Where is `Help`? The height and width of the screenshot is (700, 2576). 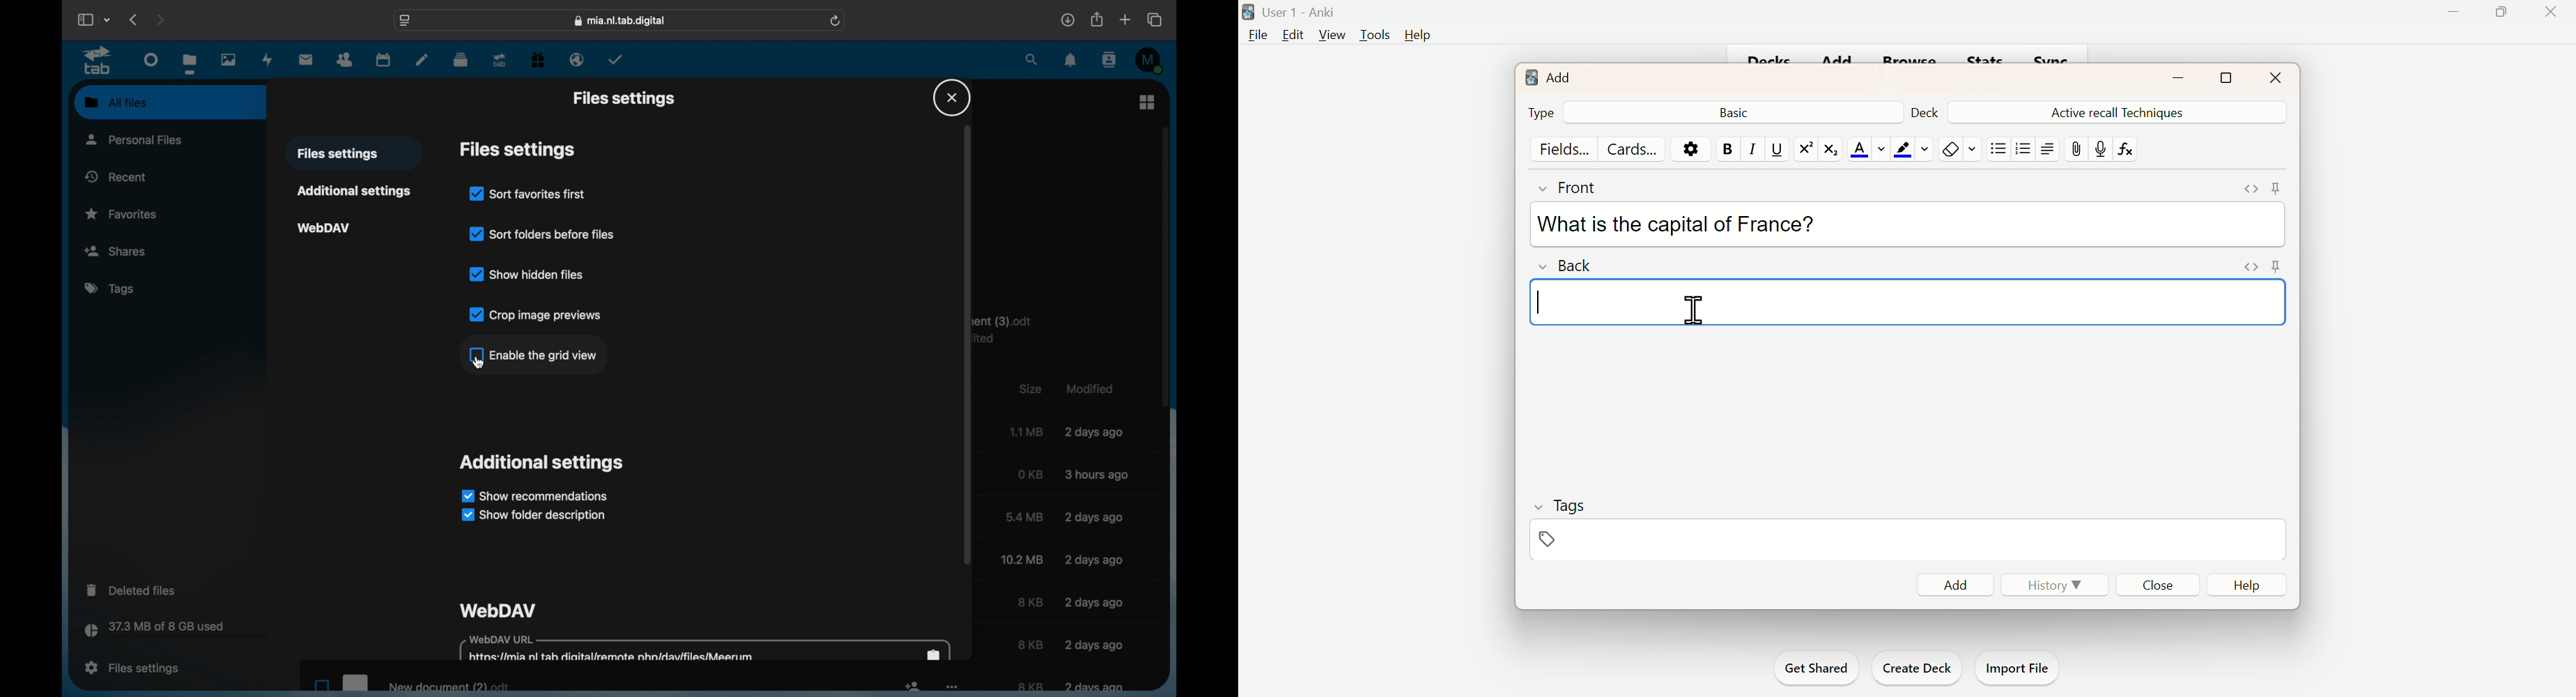
Help is located at coordinates (2251, 586).